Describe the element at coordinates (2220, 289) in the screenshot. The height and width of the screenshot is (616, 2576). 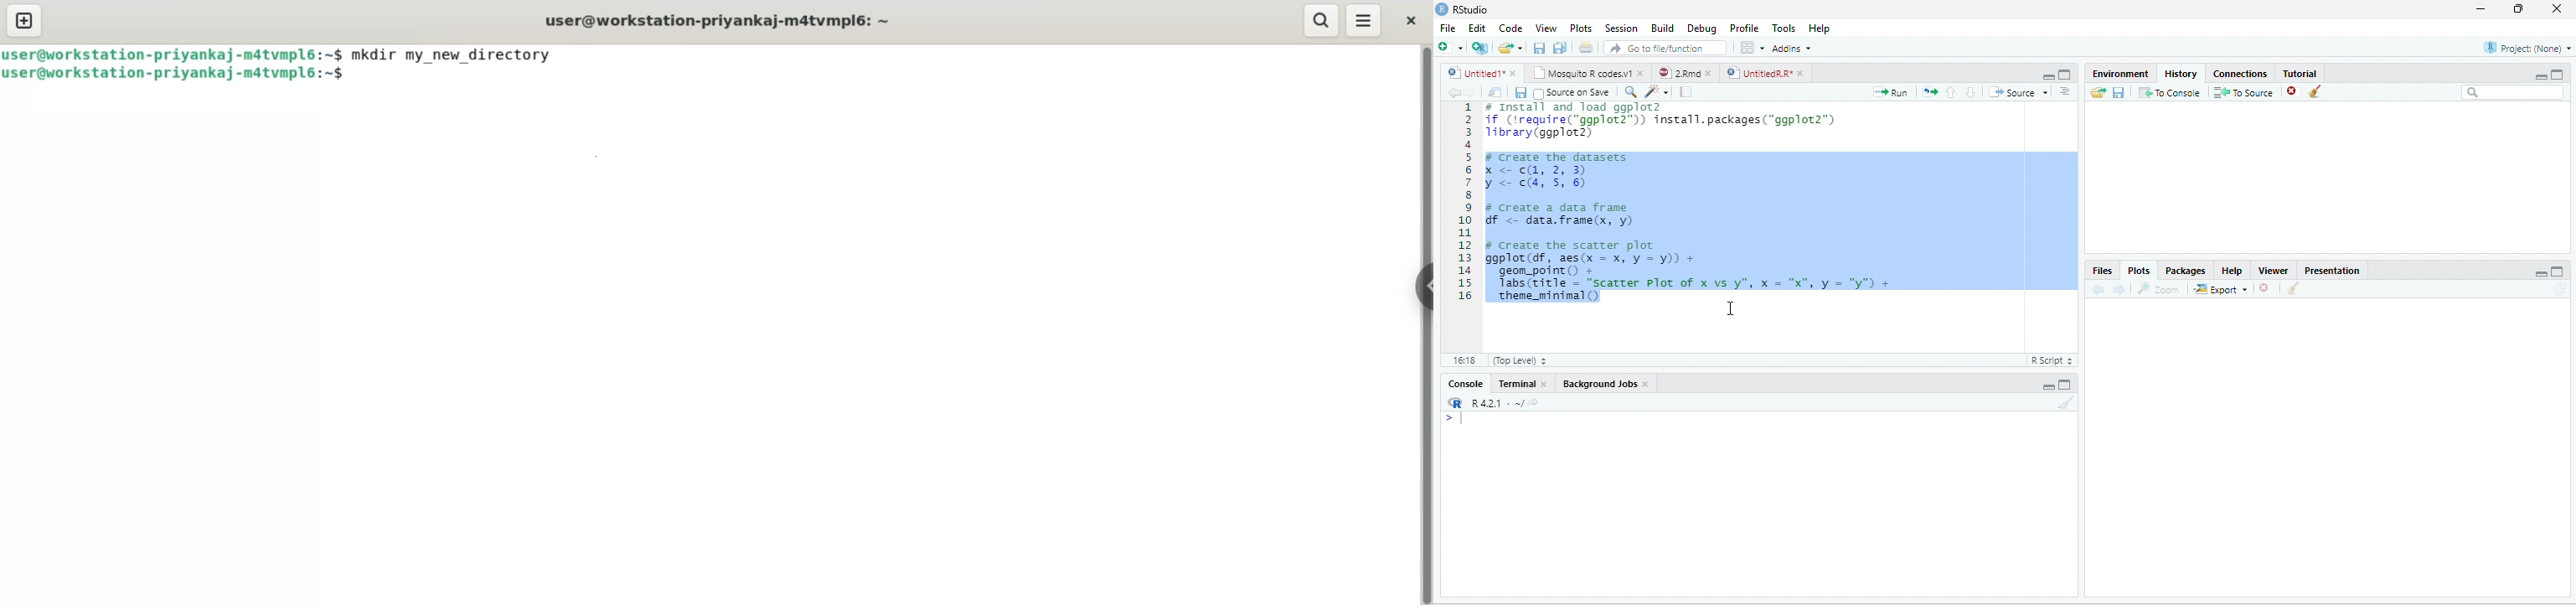
I see `Export` at that location.